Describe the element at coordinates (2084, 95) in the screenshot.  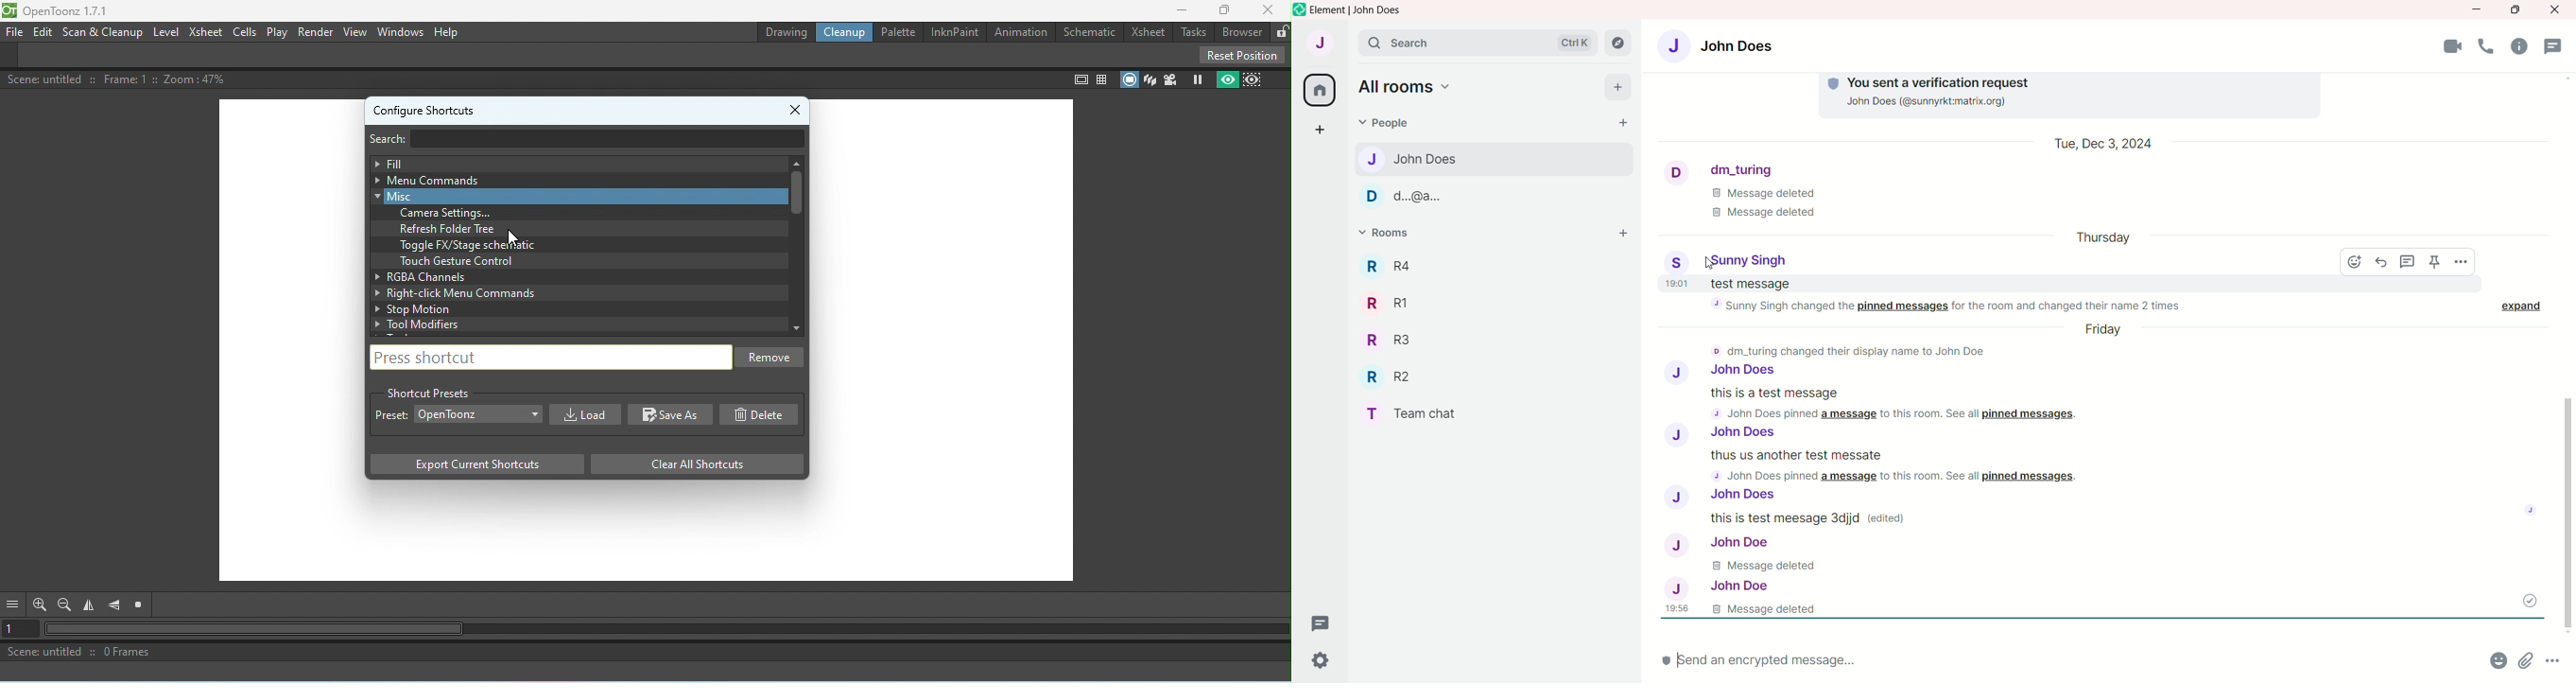
I see `you sent a verification request` at that location.